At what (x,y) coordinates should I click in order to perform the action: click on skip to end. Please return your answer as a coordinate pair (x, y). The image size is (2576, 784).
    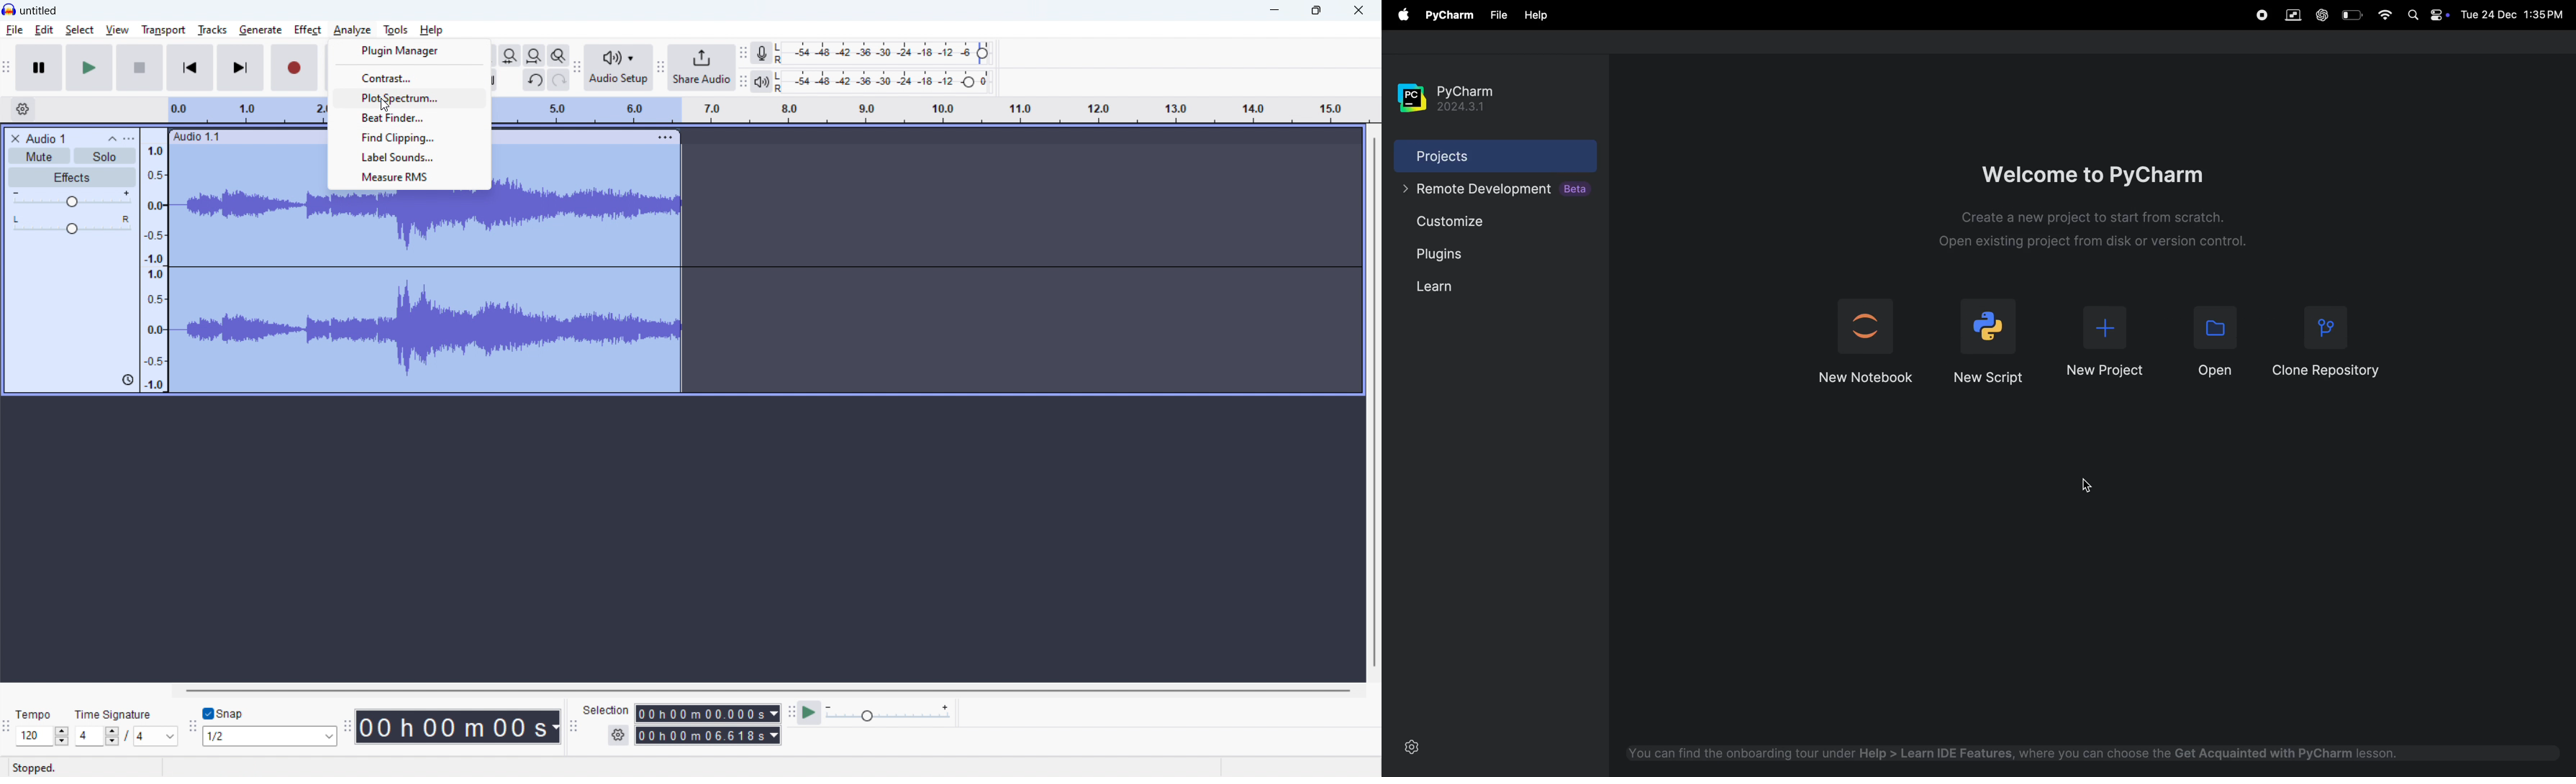
    Looking at the image, I should click on (240, 68).